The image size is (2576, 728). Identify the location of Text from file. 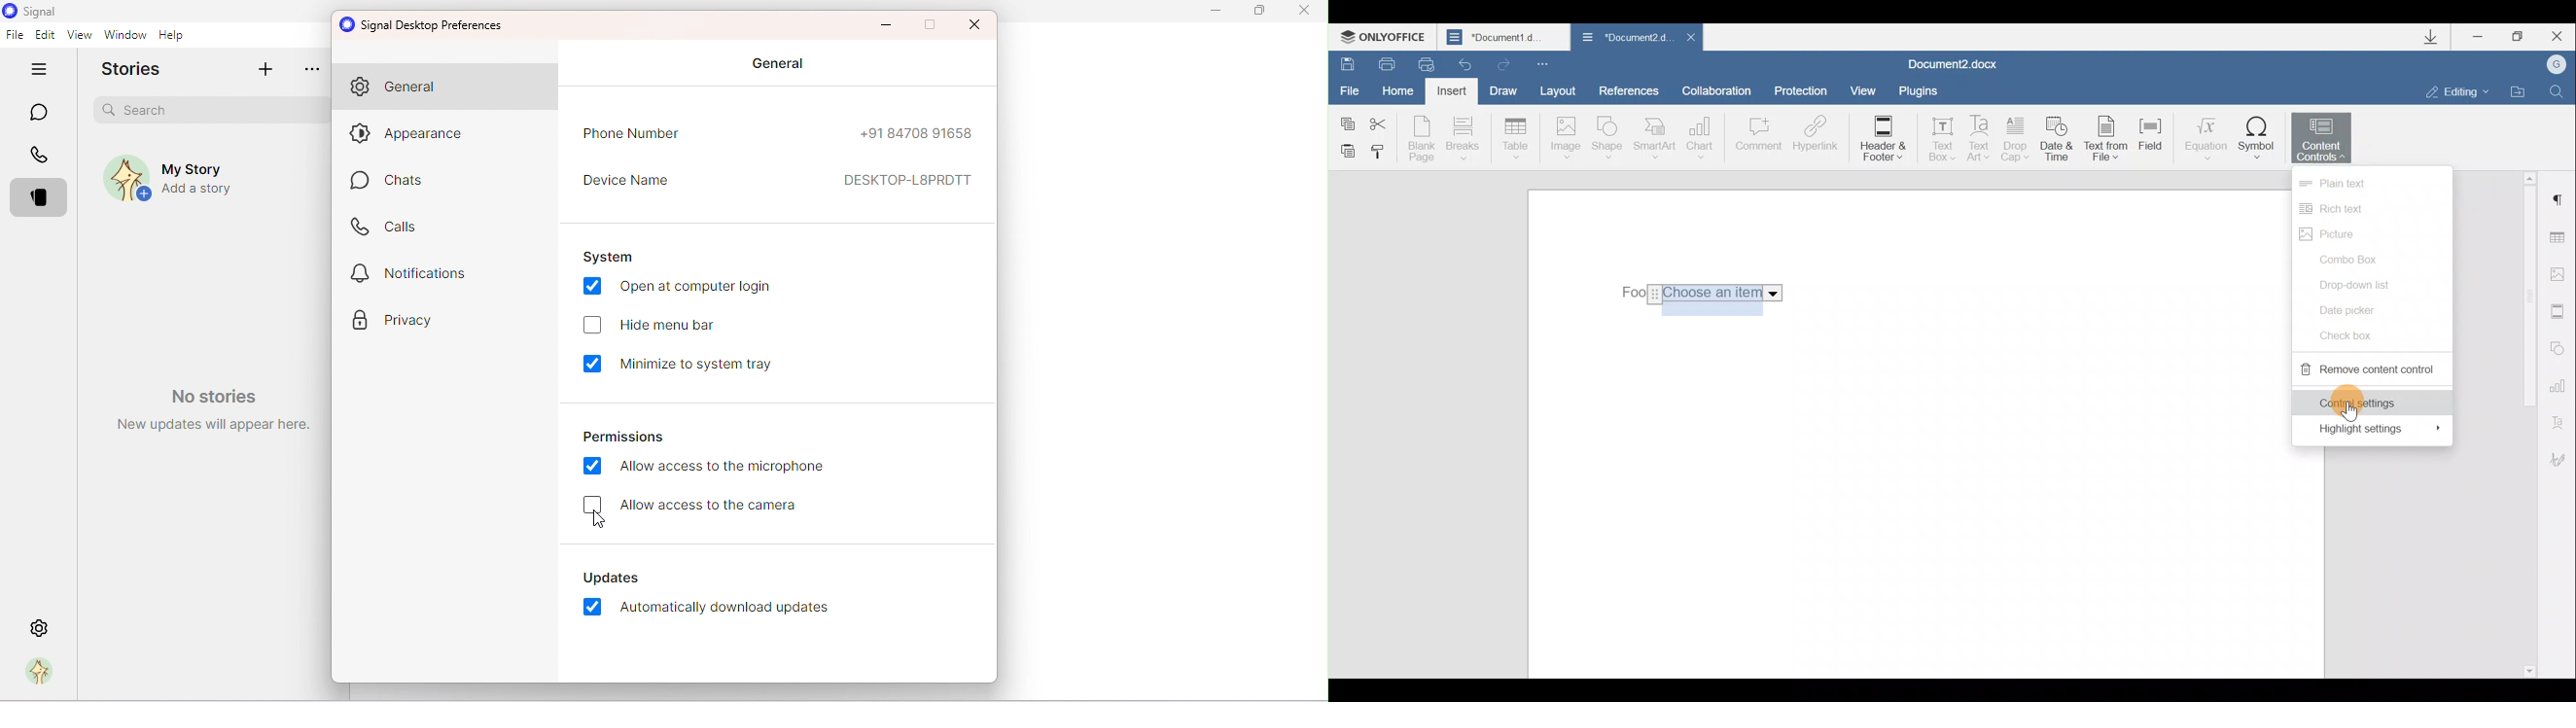
(2110, 140).